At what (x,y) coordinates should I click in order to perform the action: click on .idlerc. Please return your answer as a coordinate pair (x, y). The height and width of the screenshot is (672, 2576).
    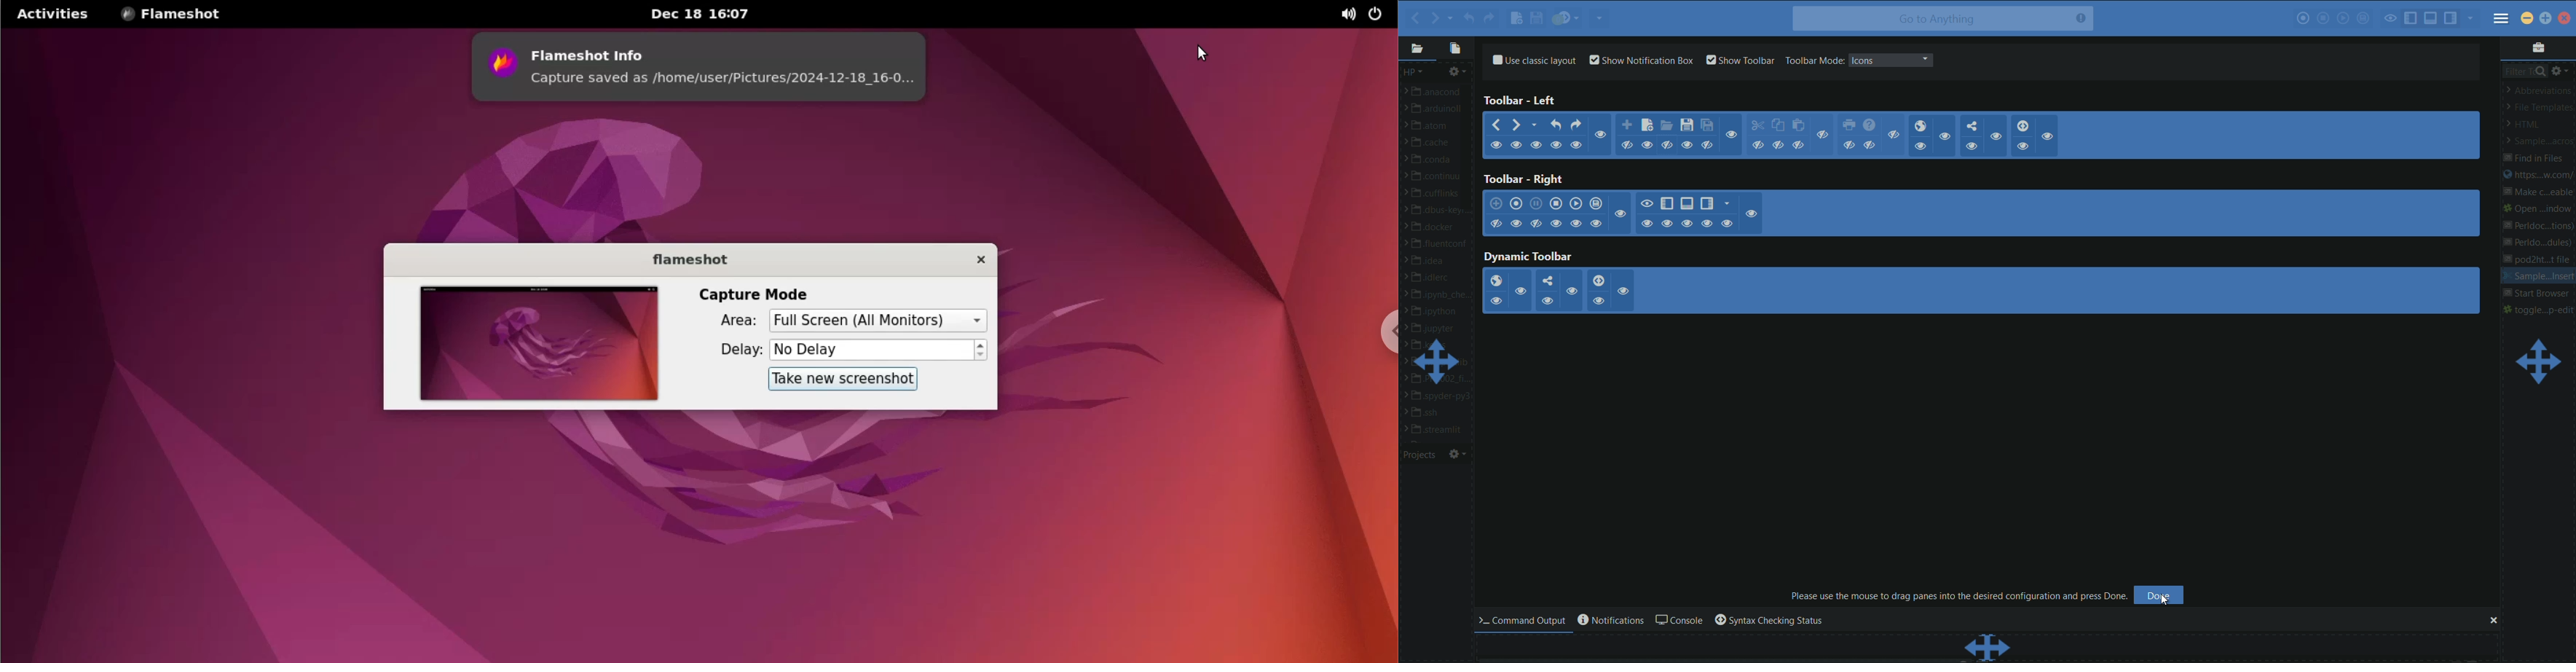
    Looking at the image, I should click on (1437, 278).